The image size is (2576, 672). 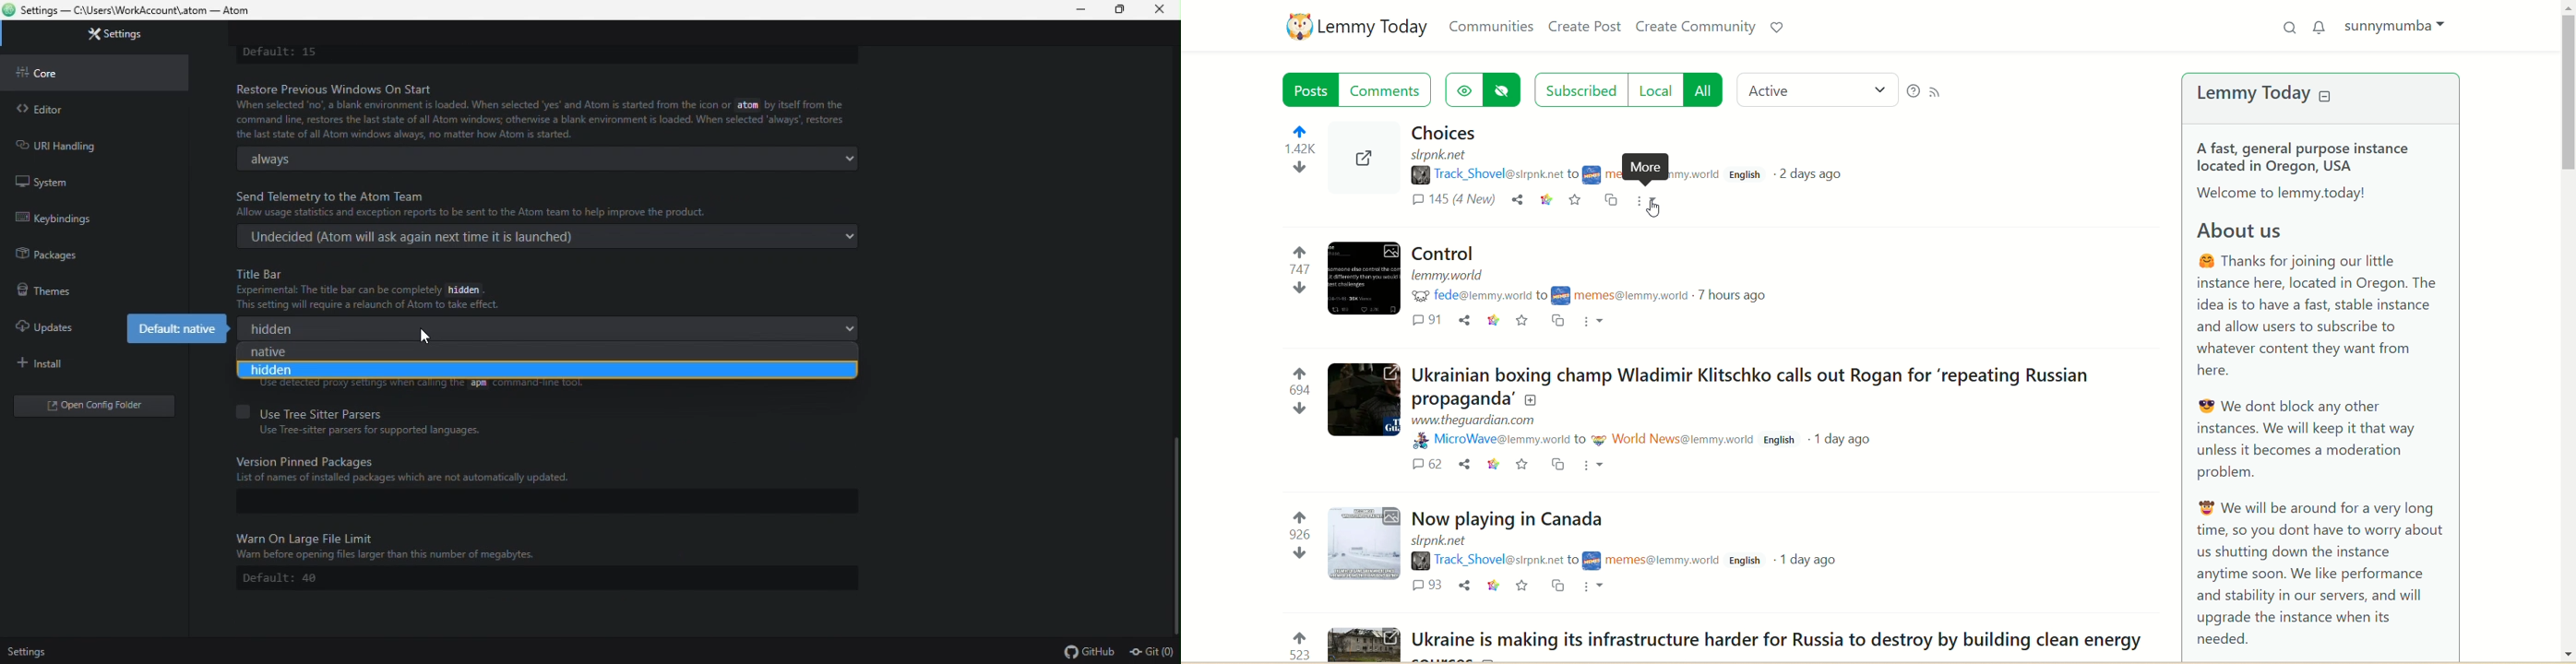 What do you see at coordinates (1425, 465) in the screenshot?
I see `comments` at bounding box center [1425, 465].